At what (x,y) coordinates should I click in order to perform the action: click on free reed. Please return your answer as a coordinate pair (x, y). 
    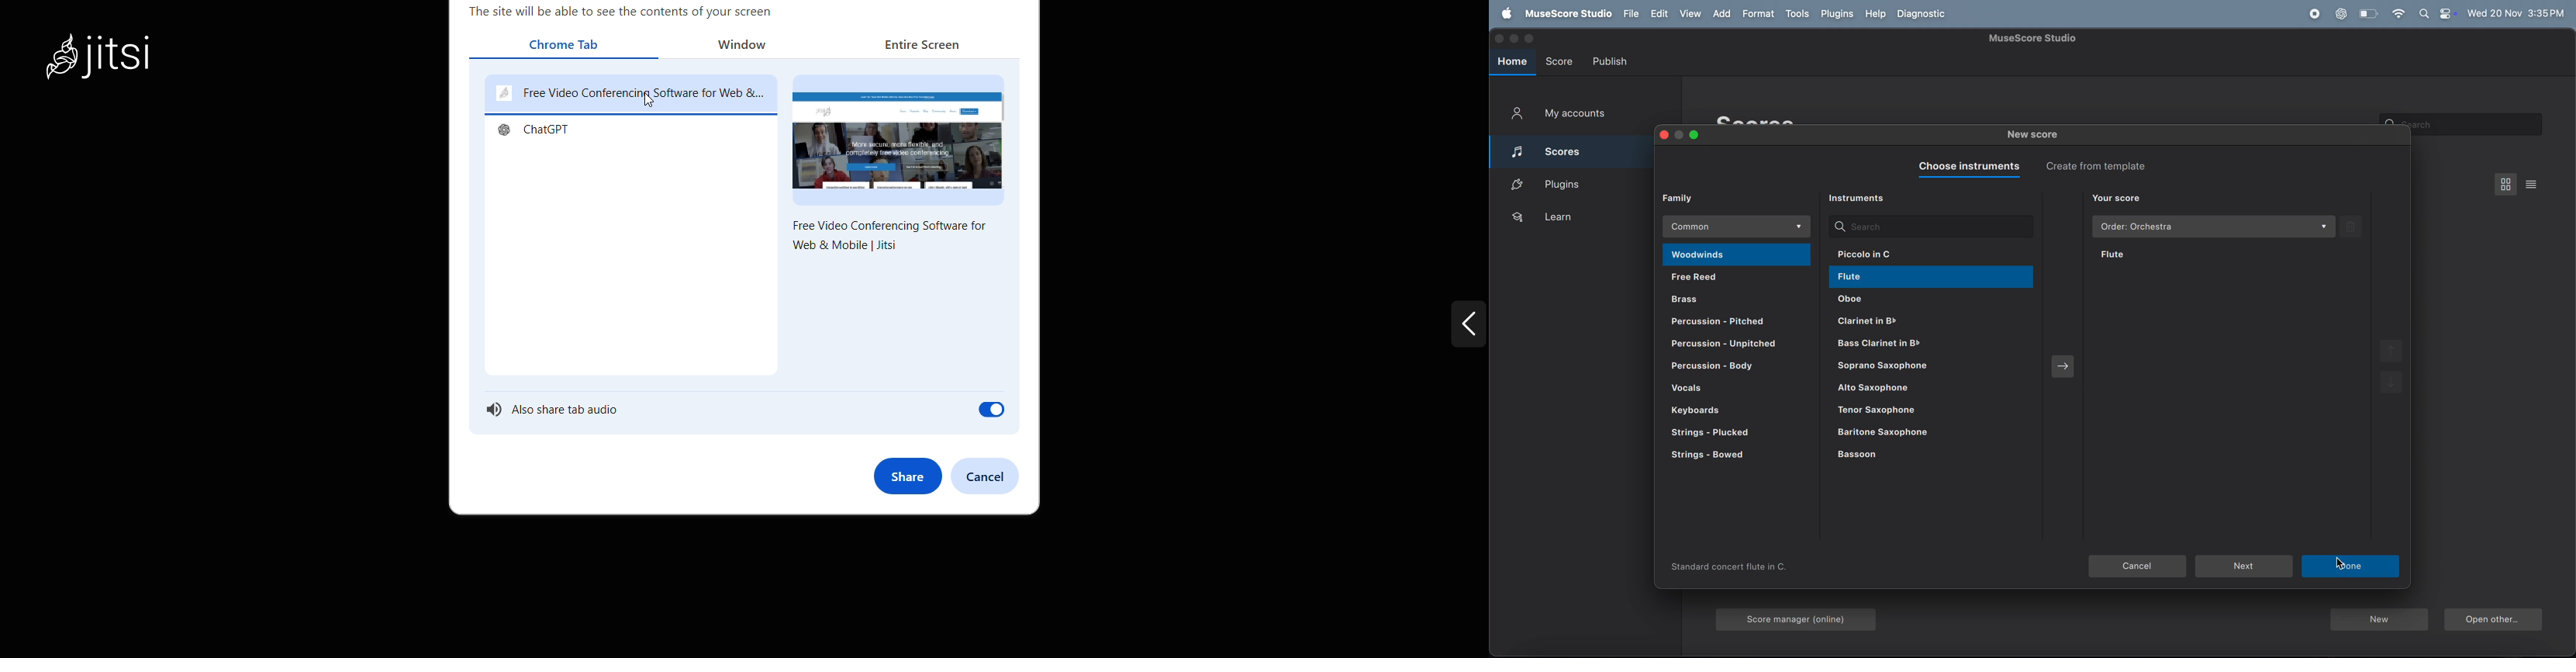
    Looking at the image, I should click on (1735, 279).